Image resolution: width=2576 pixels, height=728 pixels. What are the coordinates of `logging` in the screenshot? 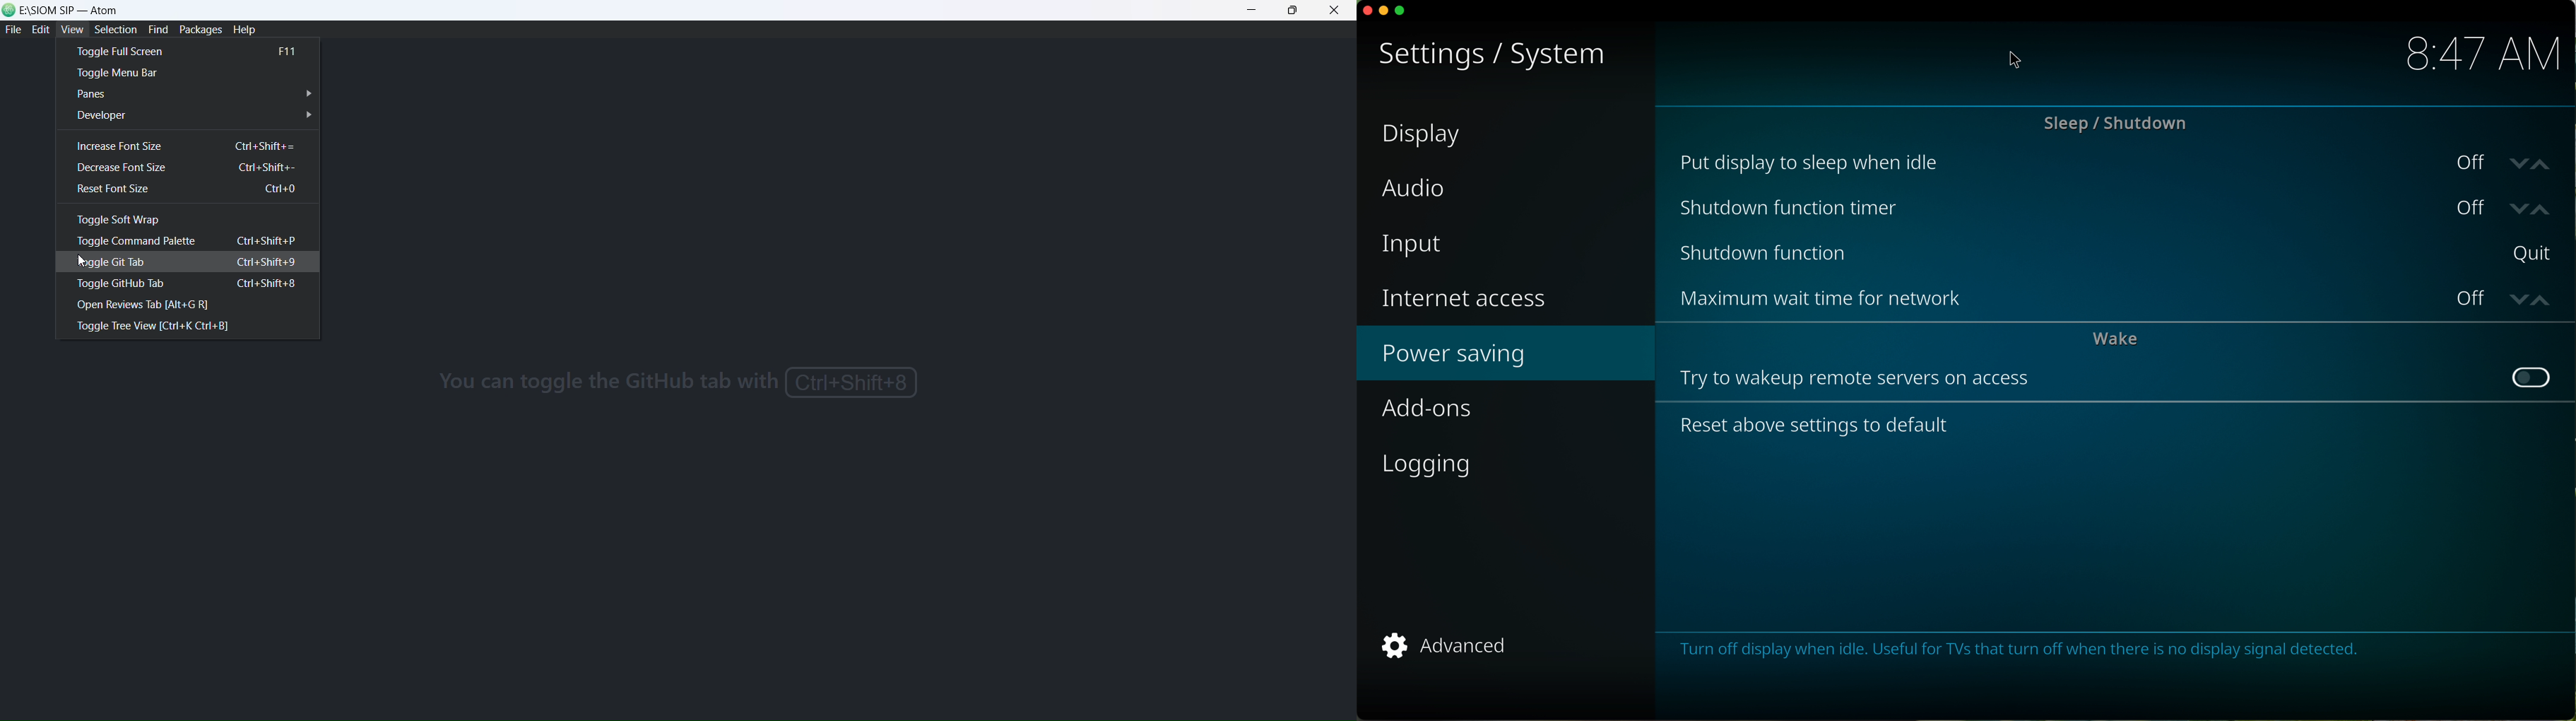 It's located at (1430, 465).